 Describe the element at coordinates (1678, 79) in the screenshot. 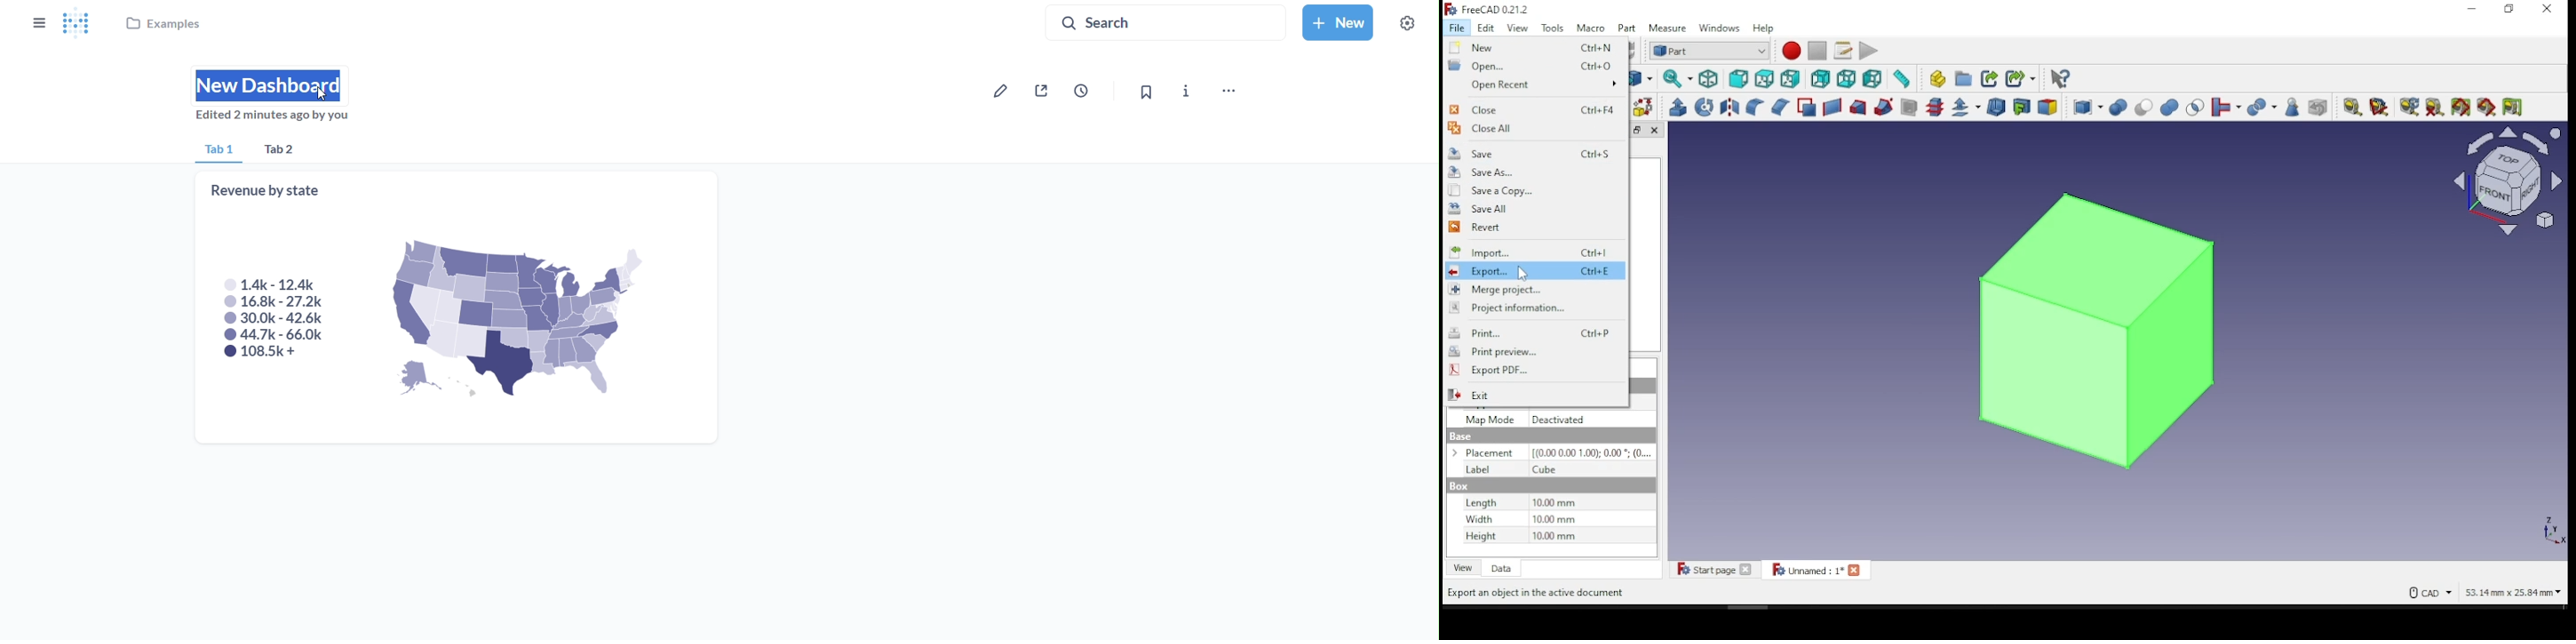

I see `sync view` at that location.